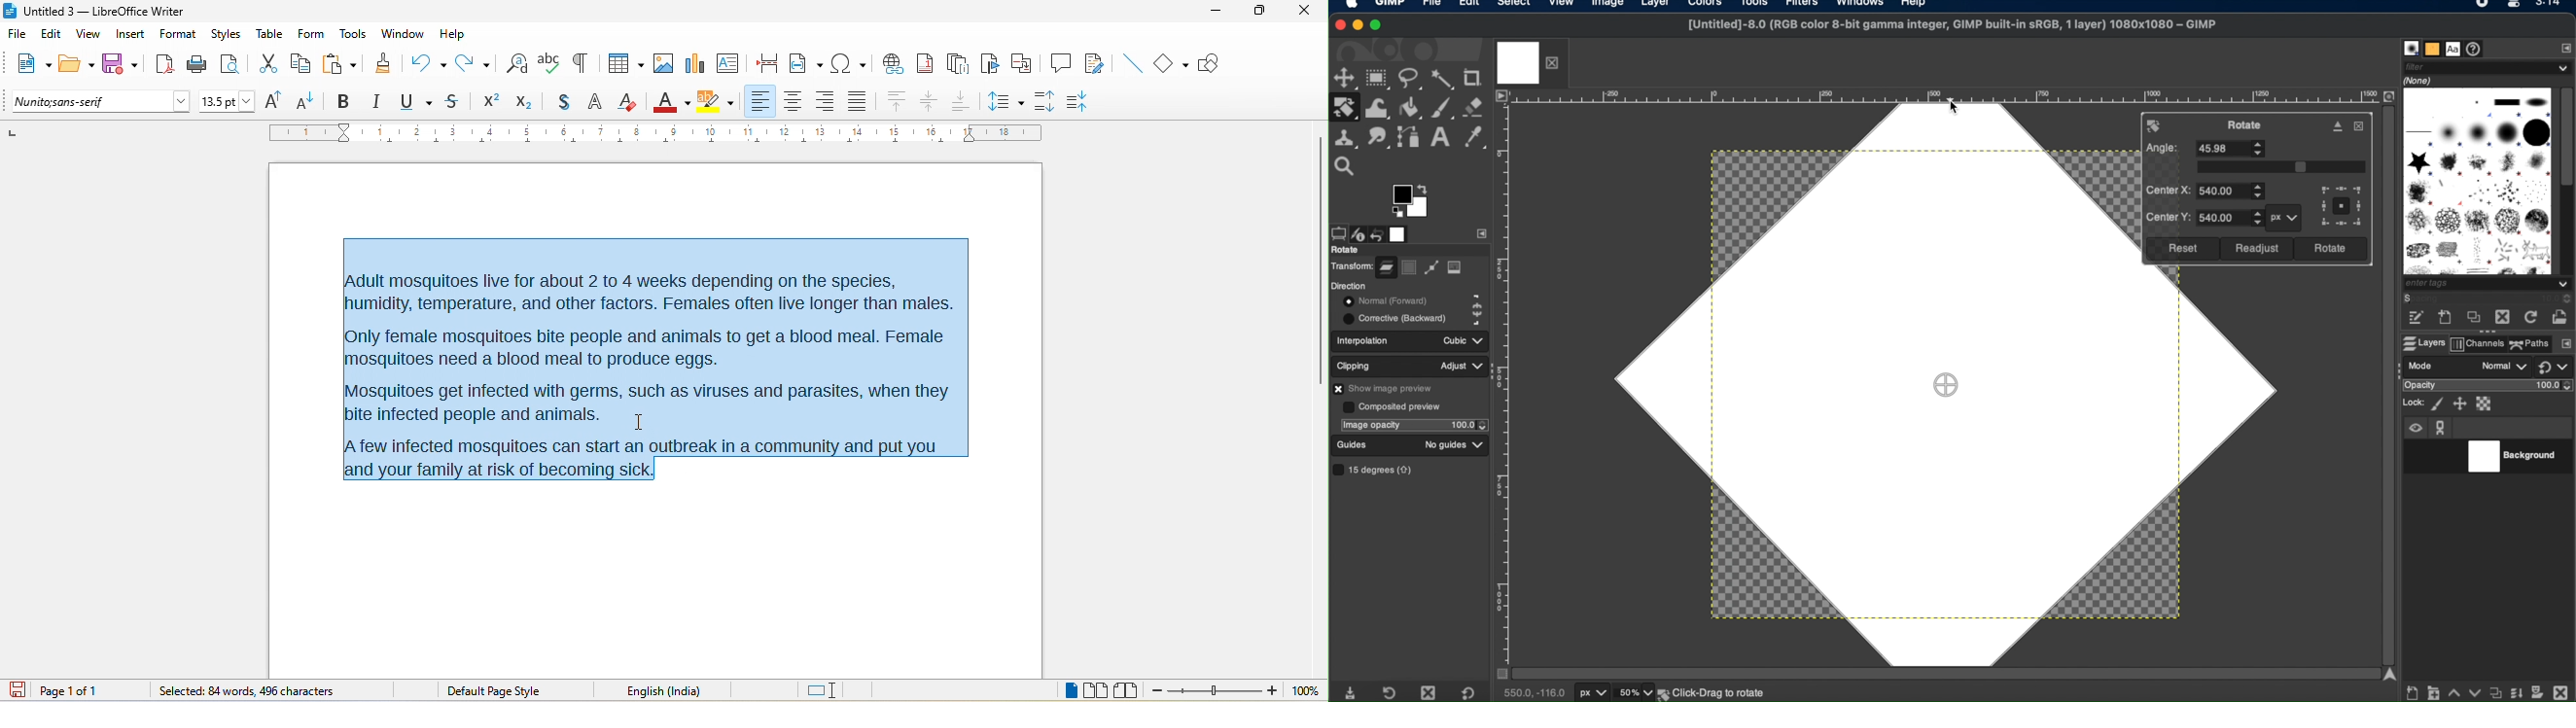  What do you see at coordinates (1506, 381) in the screenshot?
I see `margin` at bounding box center [1506, 381].